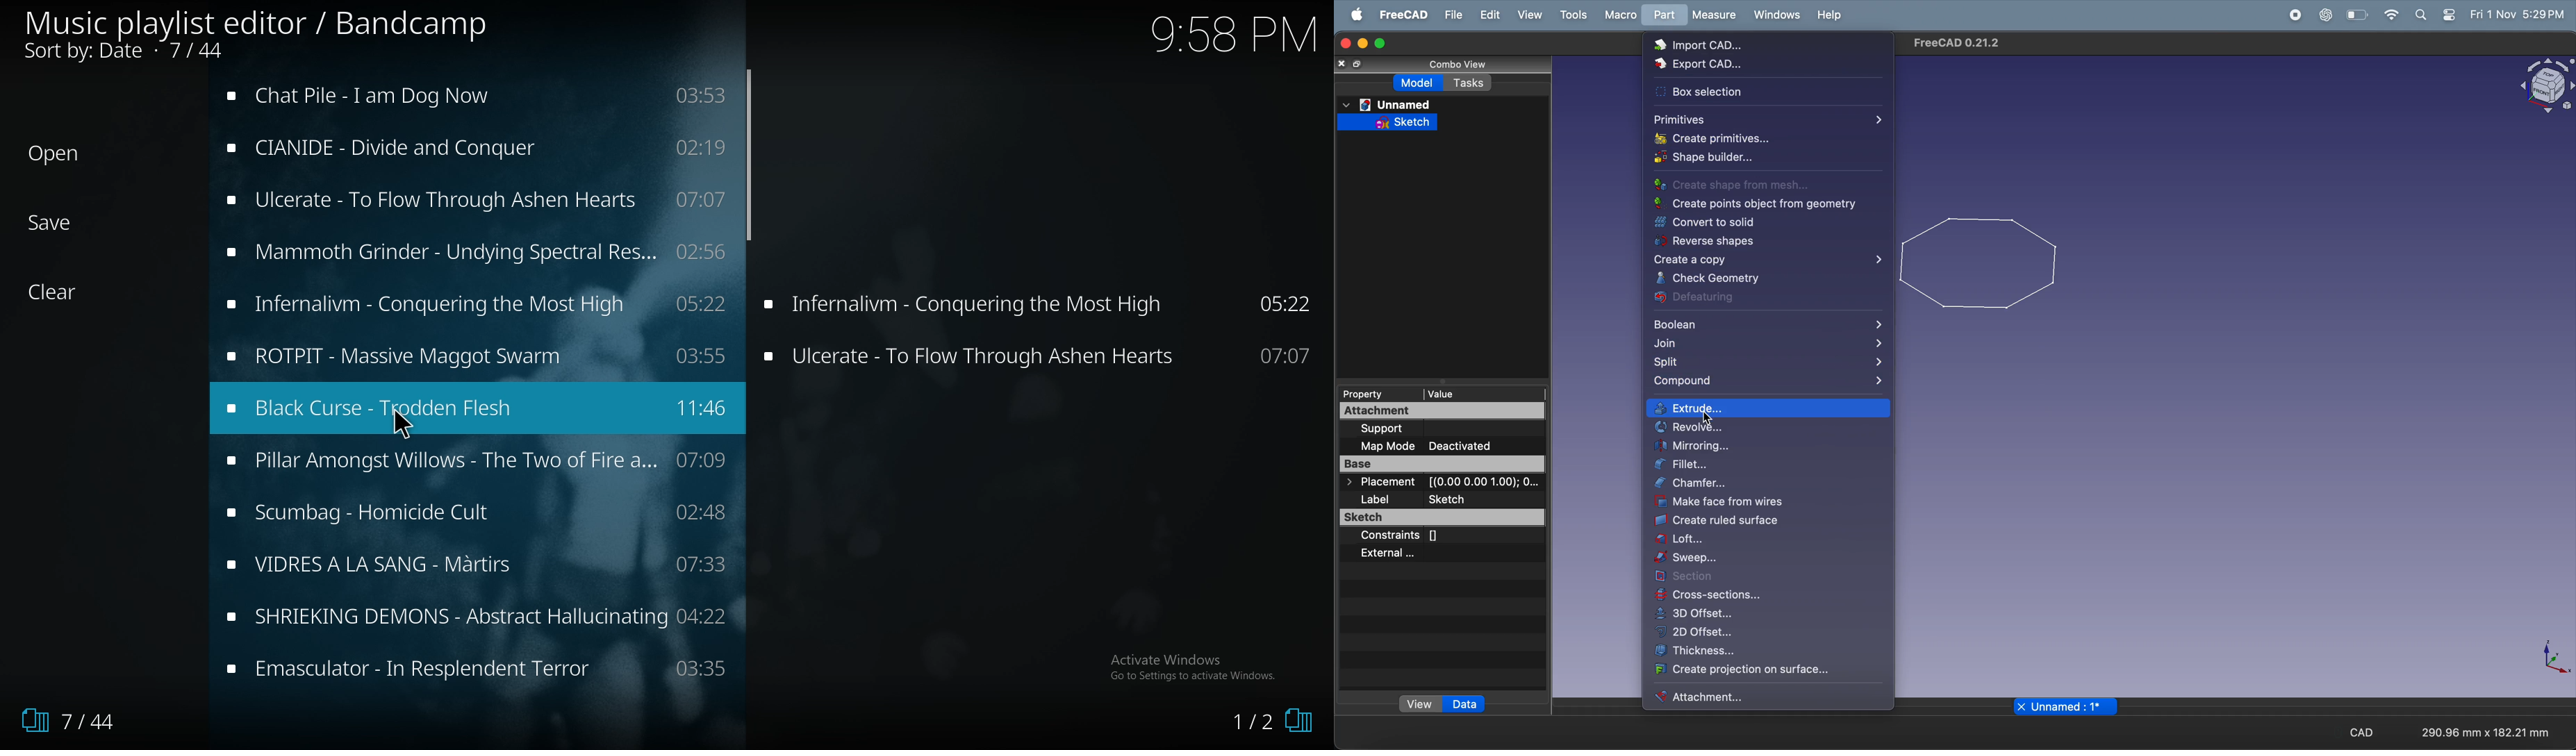 The image size is (2576, 756). I want to click on placement co ordinates, so click(1442, 483).